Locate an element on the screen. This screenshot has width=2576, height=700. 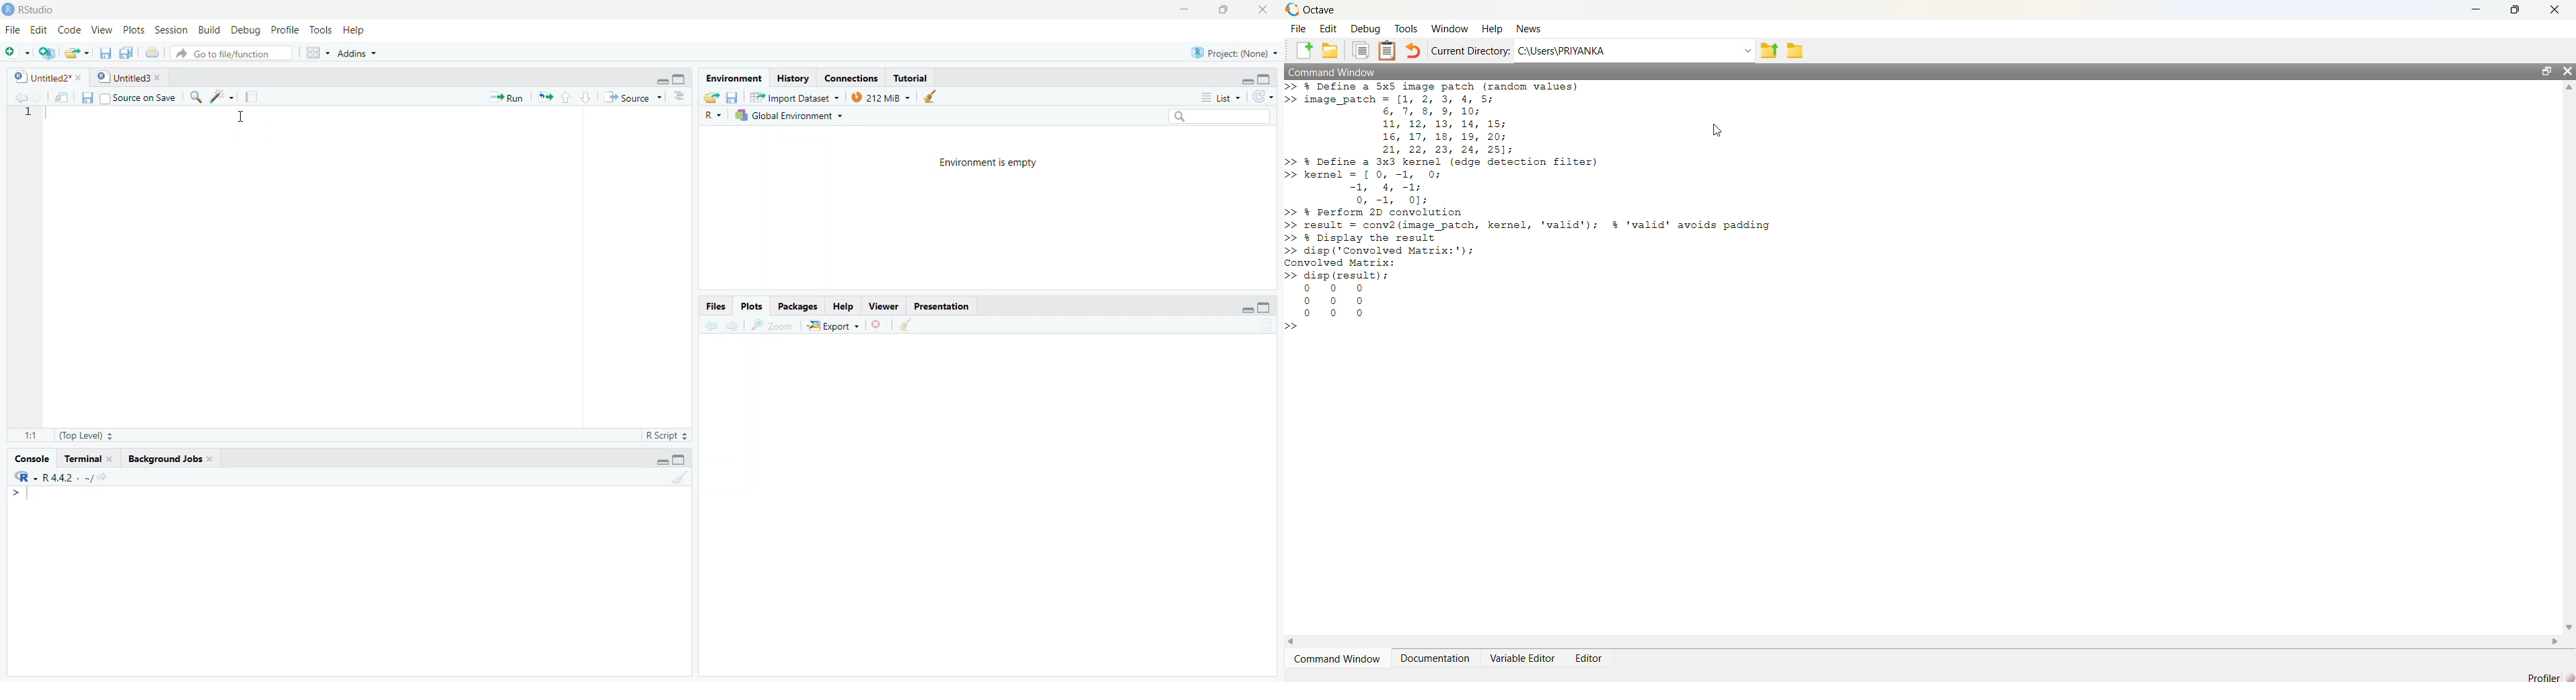
ports is located at coordinates (135, 29).